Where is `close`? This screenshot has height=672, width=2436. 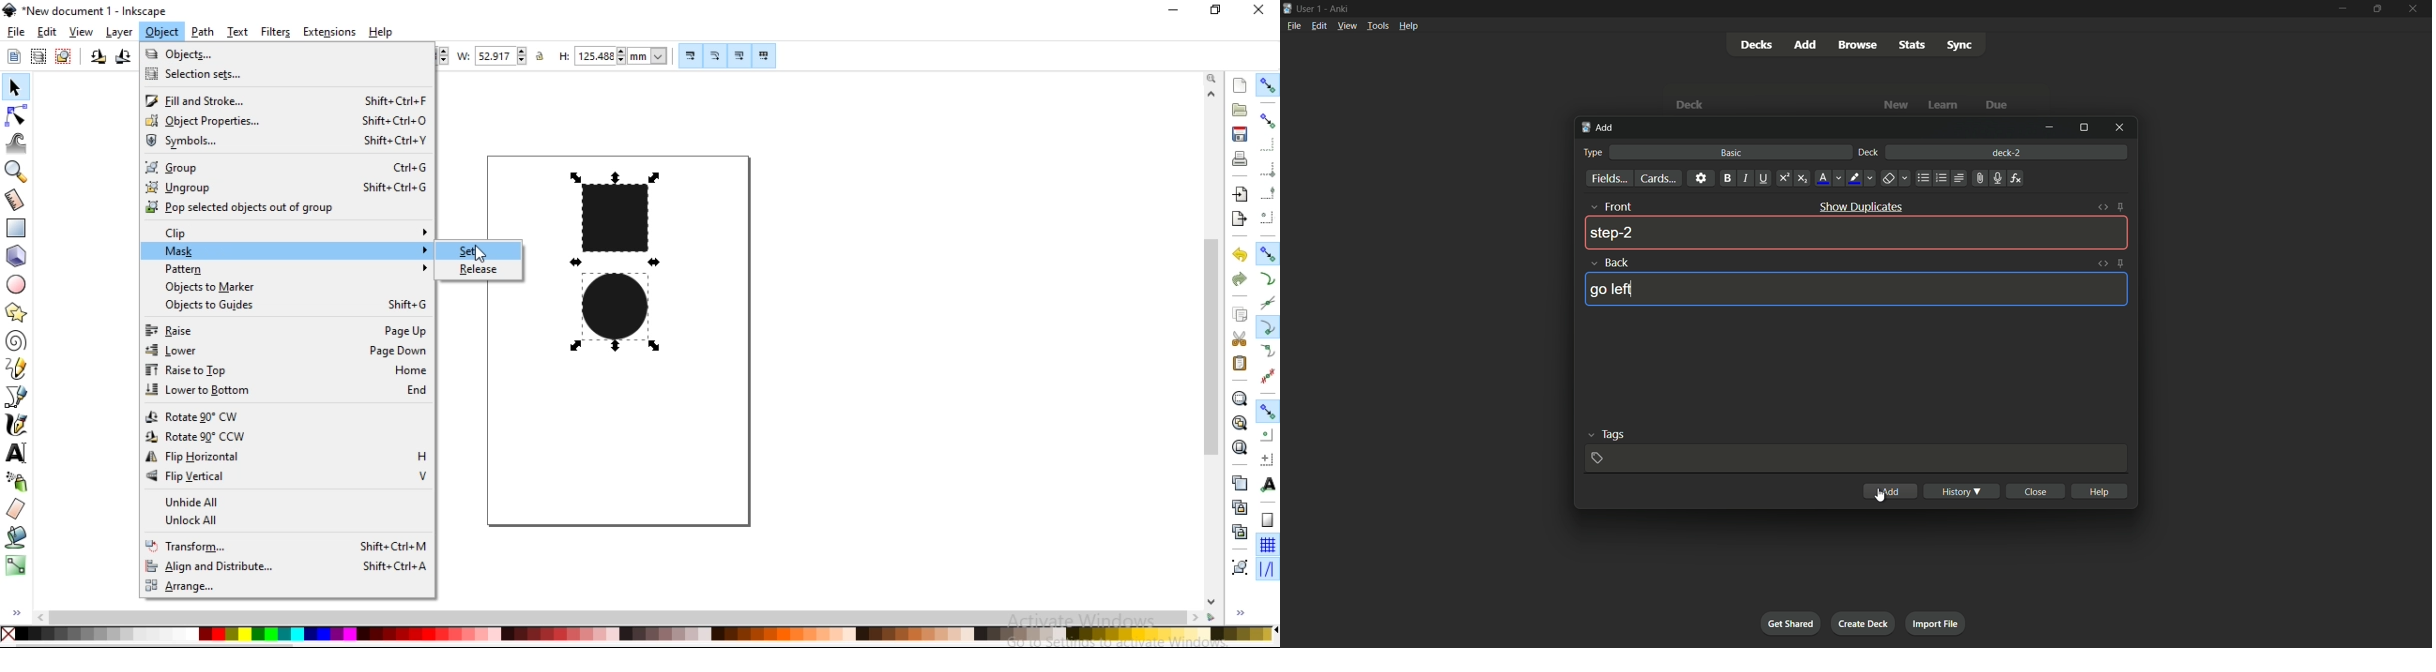 close is located at coordinates (1258, 10).